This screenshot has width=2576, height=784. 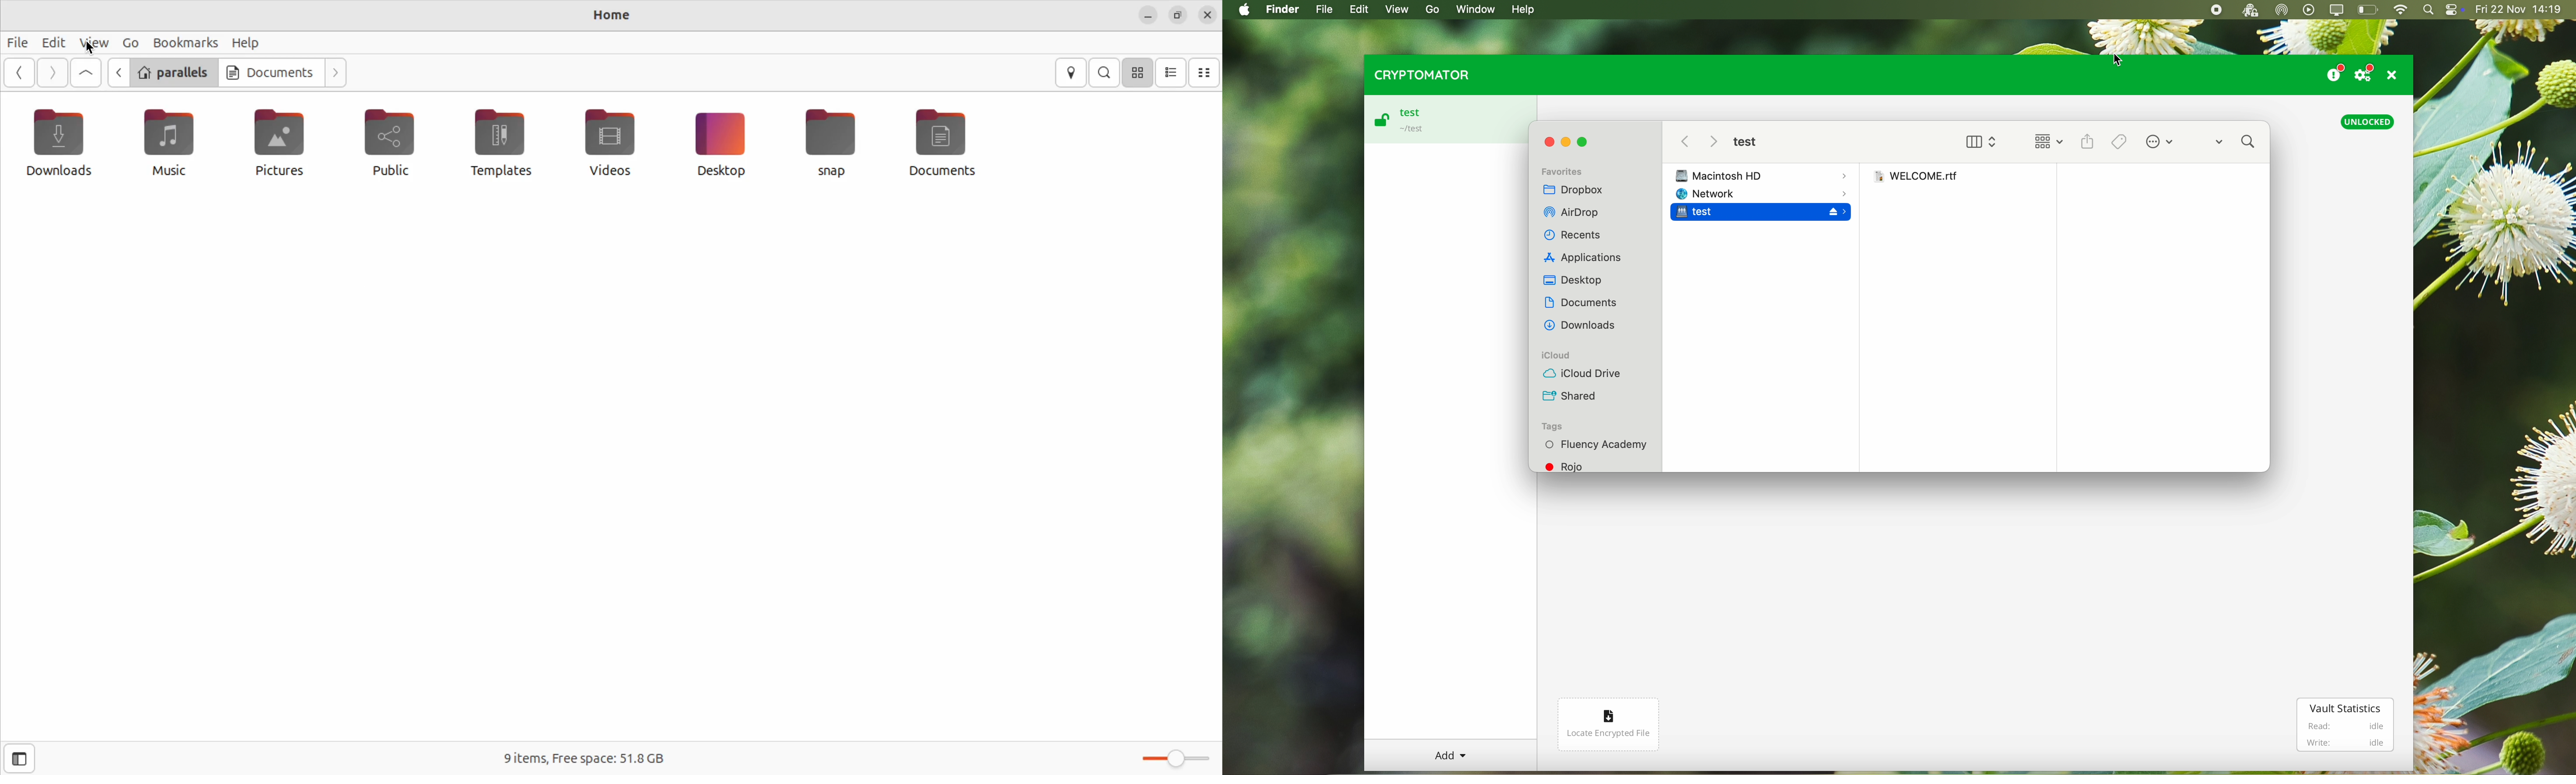 I want to click on donate, so click(x=2334, y=71).